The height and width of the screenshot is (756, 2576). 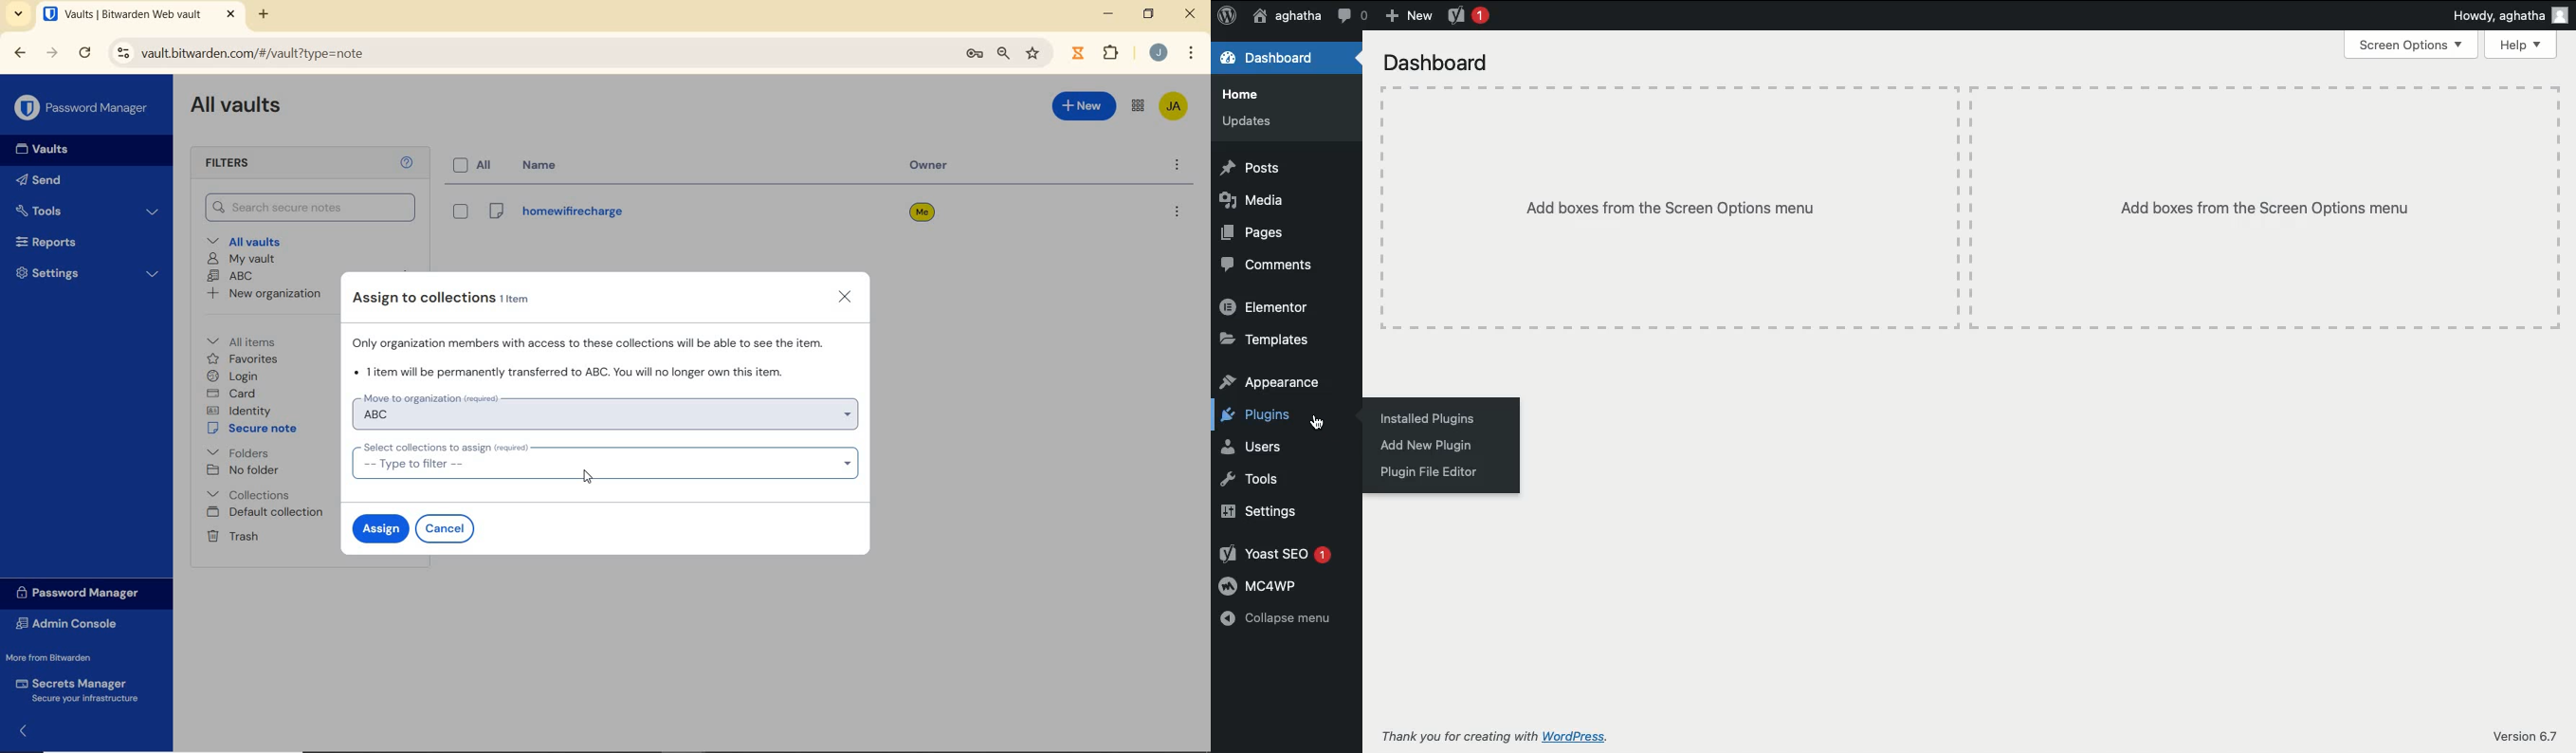 I want to click on cancel, so click(x=448, y=529).